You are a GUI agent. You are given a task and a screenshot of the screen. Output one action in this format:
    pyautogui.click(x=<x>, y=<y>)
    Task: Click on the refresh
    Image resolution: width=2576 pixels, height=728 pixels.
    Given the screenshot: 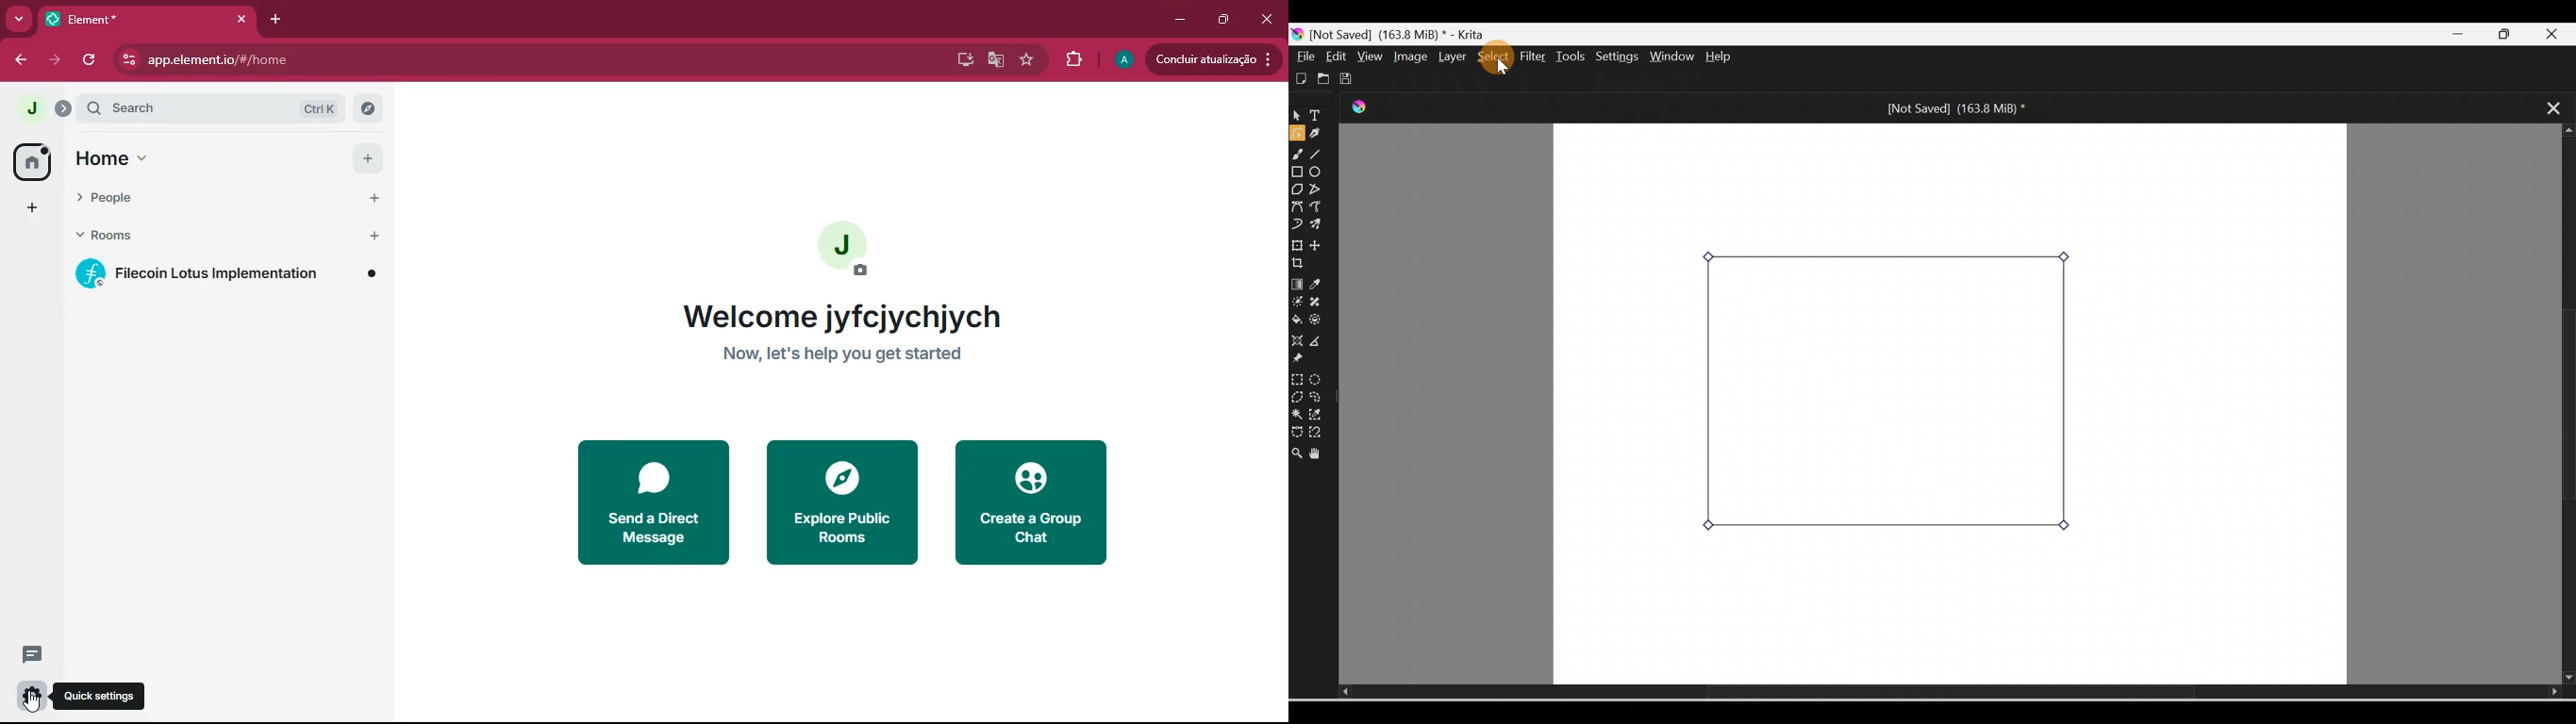 What is the action you would take?
    pyautogui.click(x=91, y=60)
    